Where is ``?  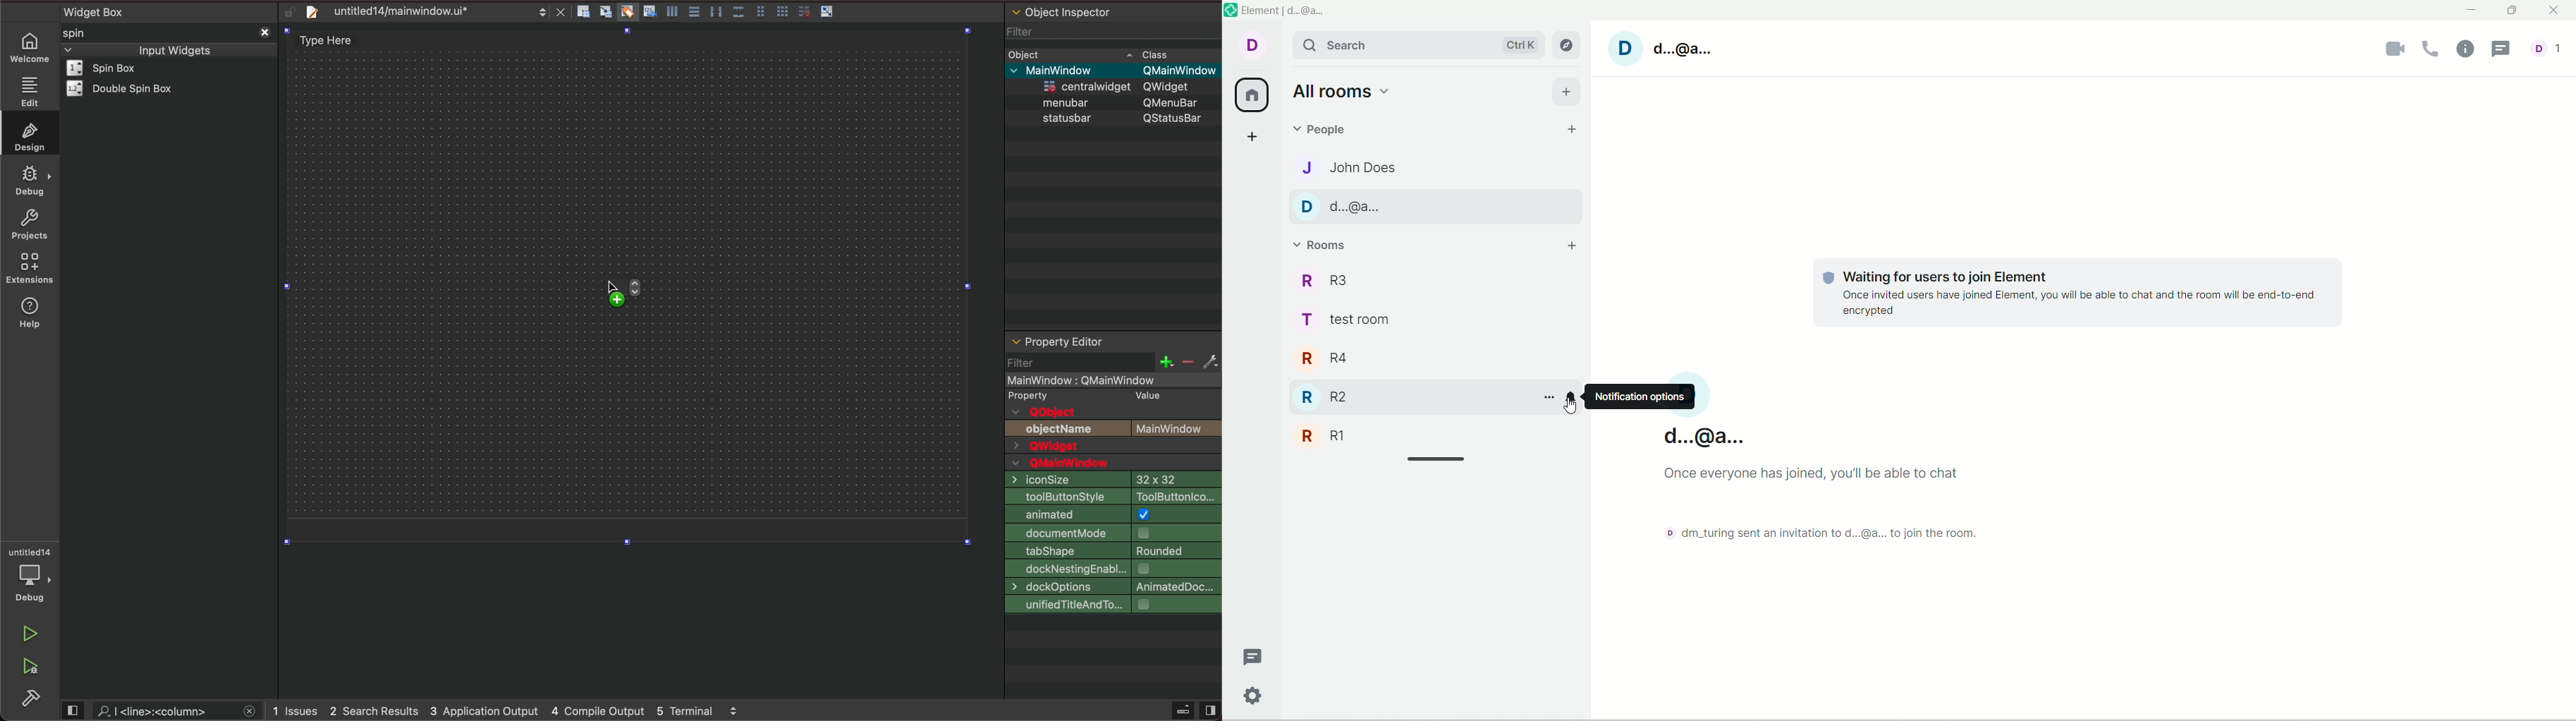
 is located at coordinates (1085, 84).